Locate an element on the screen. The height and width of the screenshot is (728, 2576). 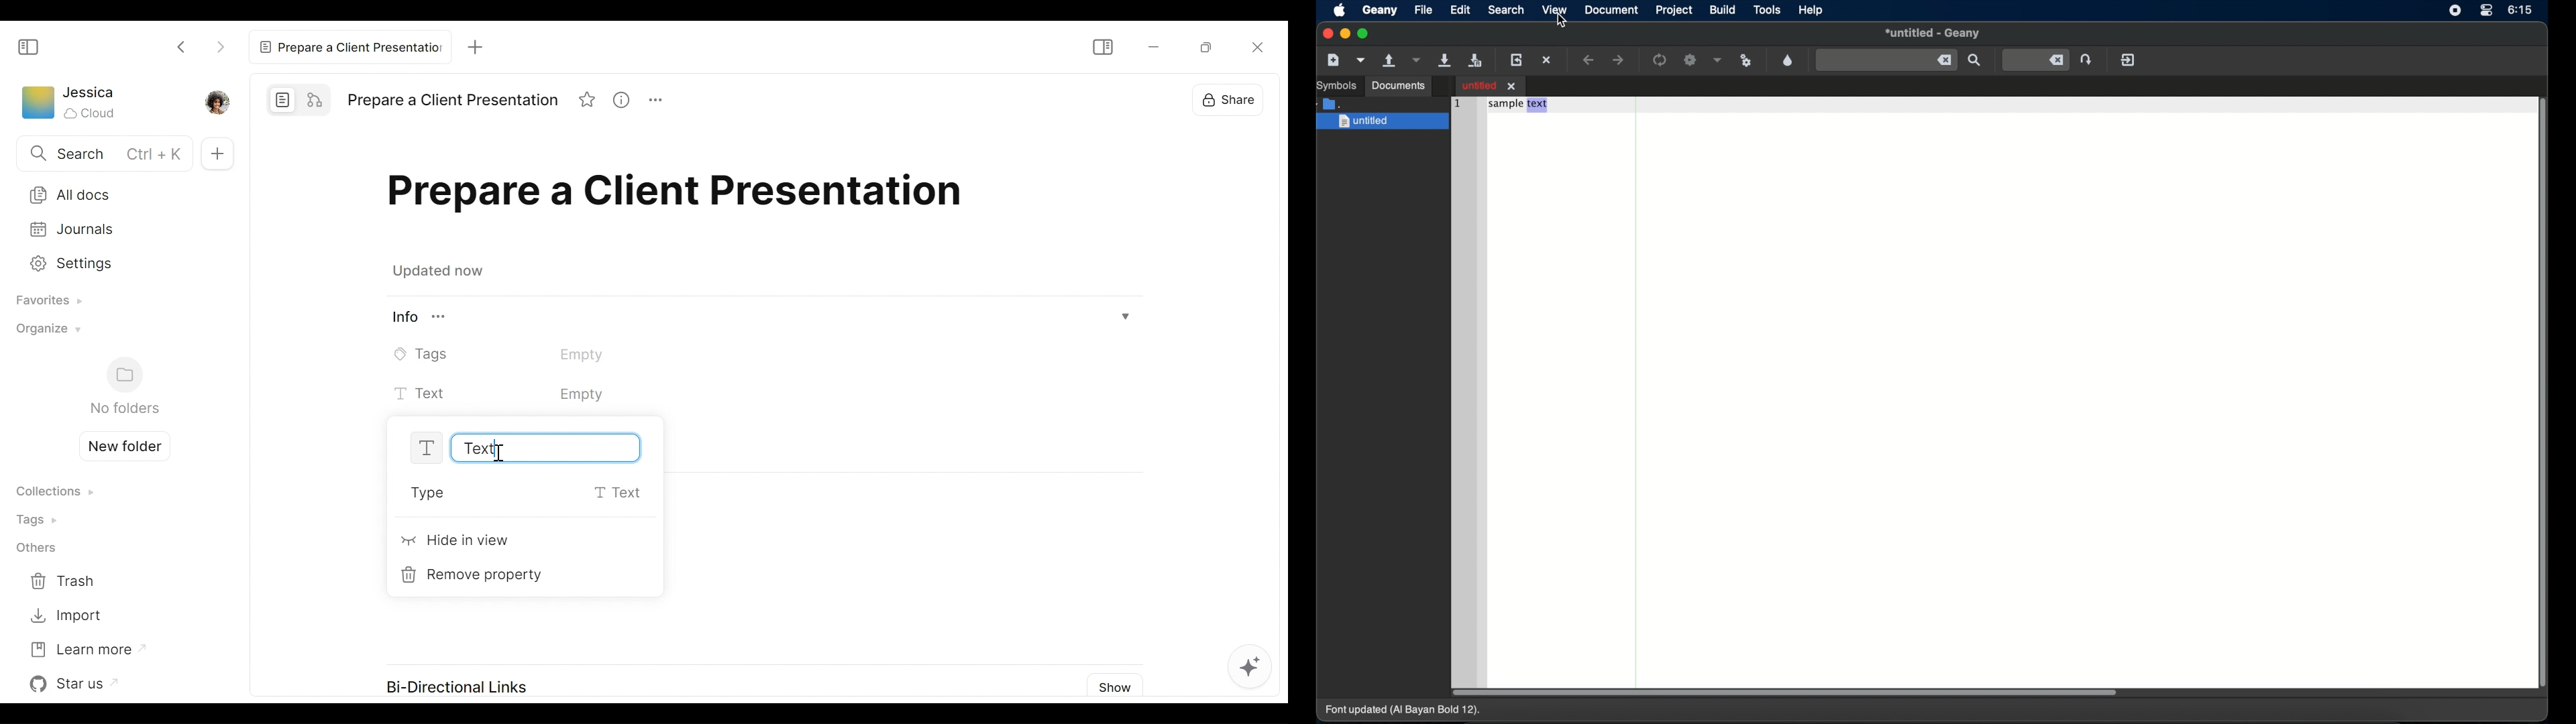
Bi-Directional Links is located at coordinates (455, 688).